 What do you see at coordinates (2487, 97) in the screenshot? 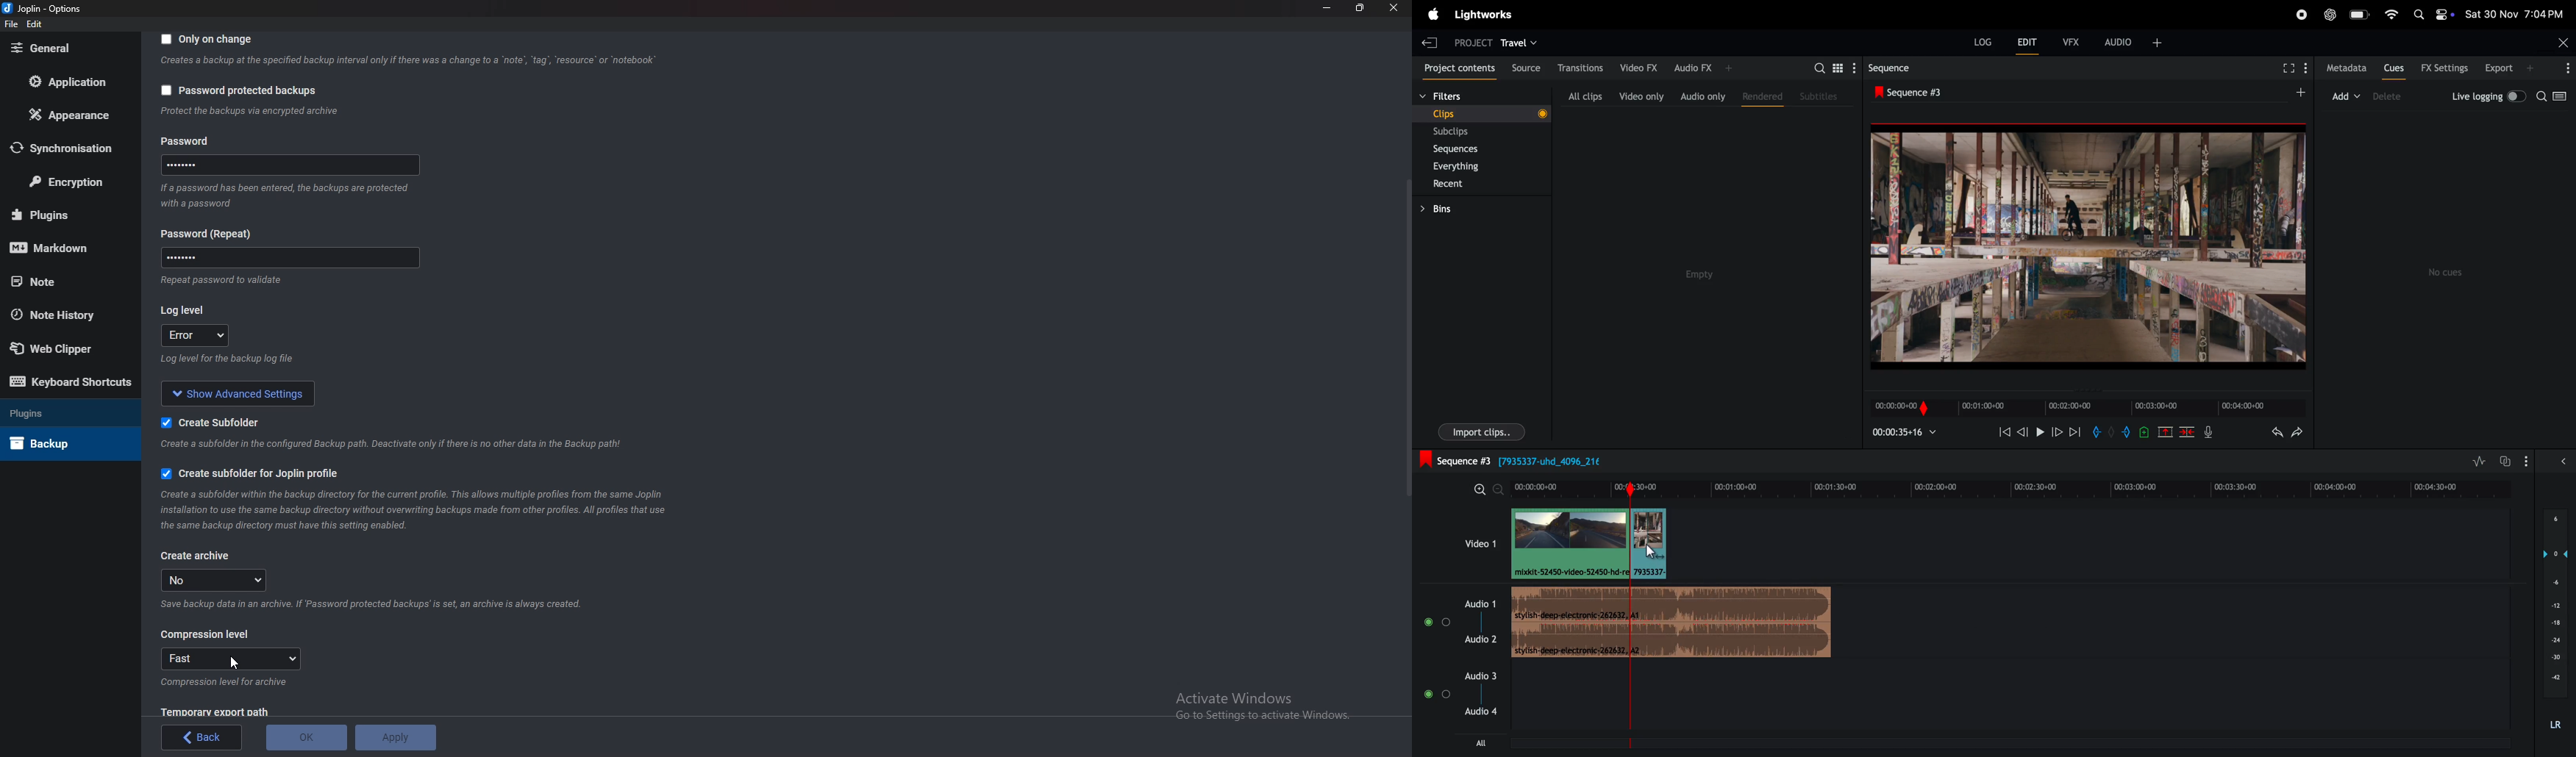
I see `live logging` at bounding box center [2487, 97].